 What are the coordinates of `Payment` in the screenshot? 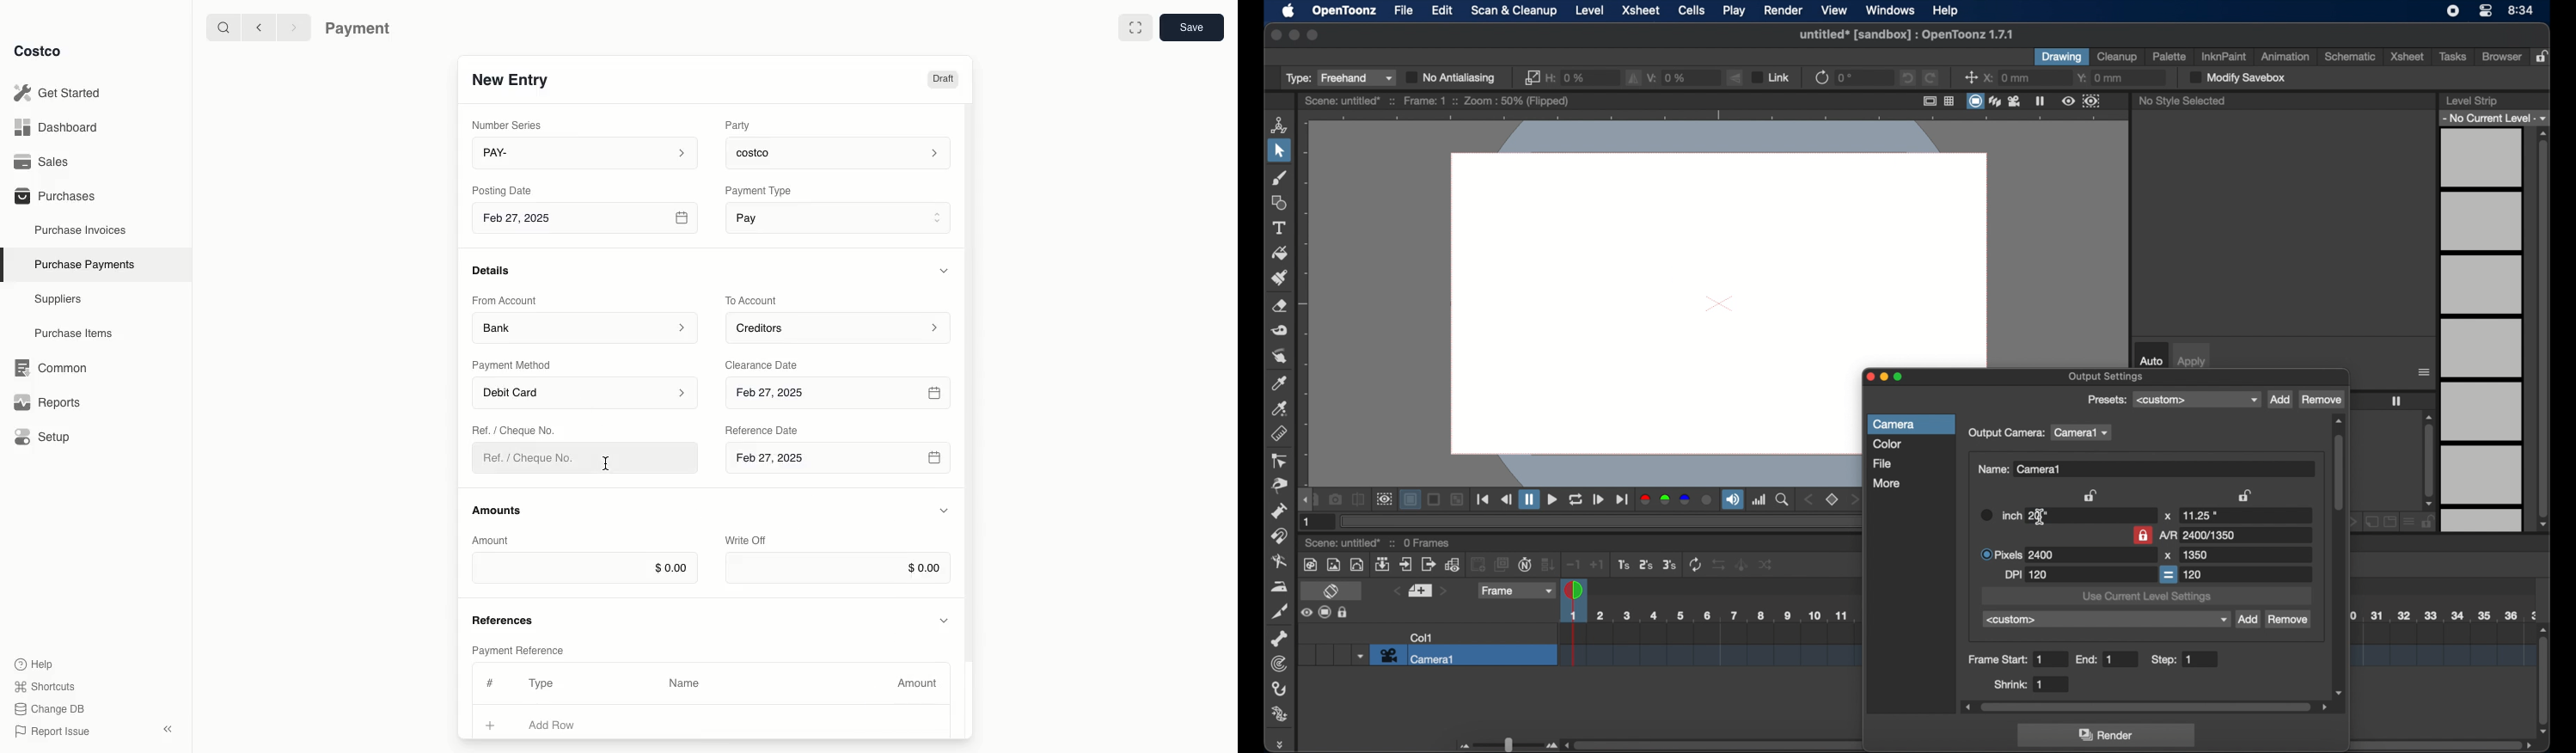 It's located at (362, 30).